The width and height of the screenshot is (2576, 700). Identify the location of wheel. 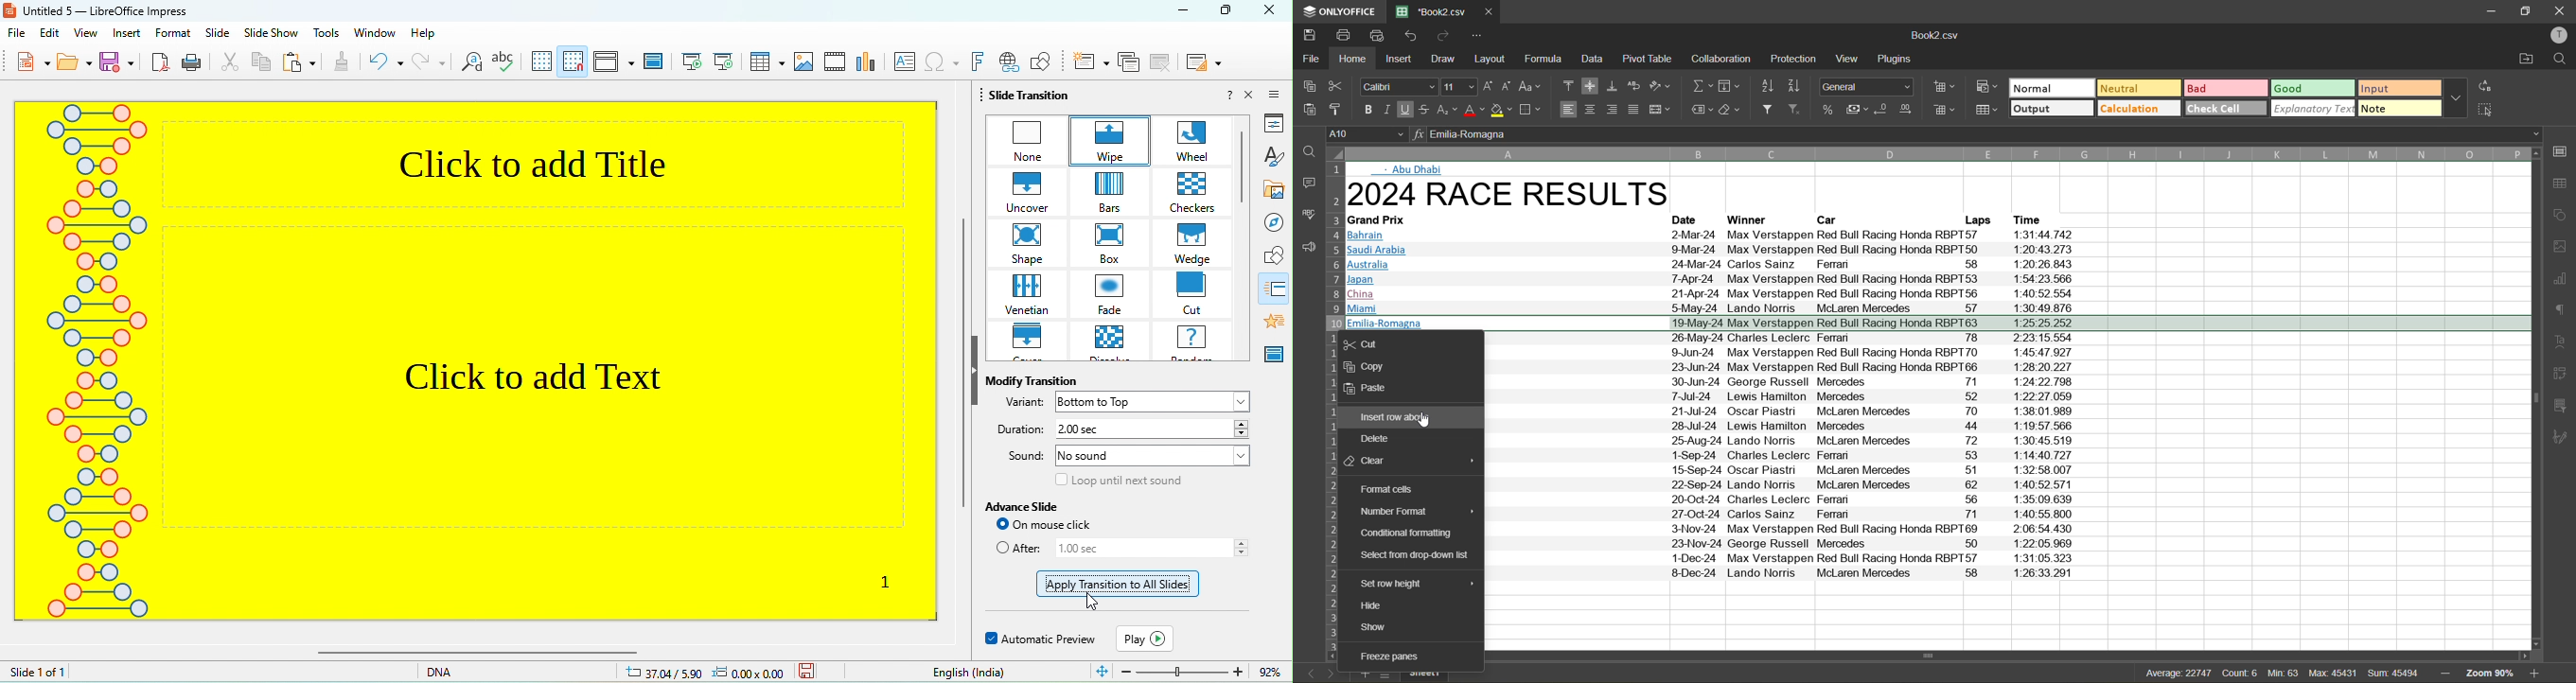
(1193, 139).